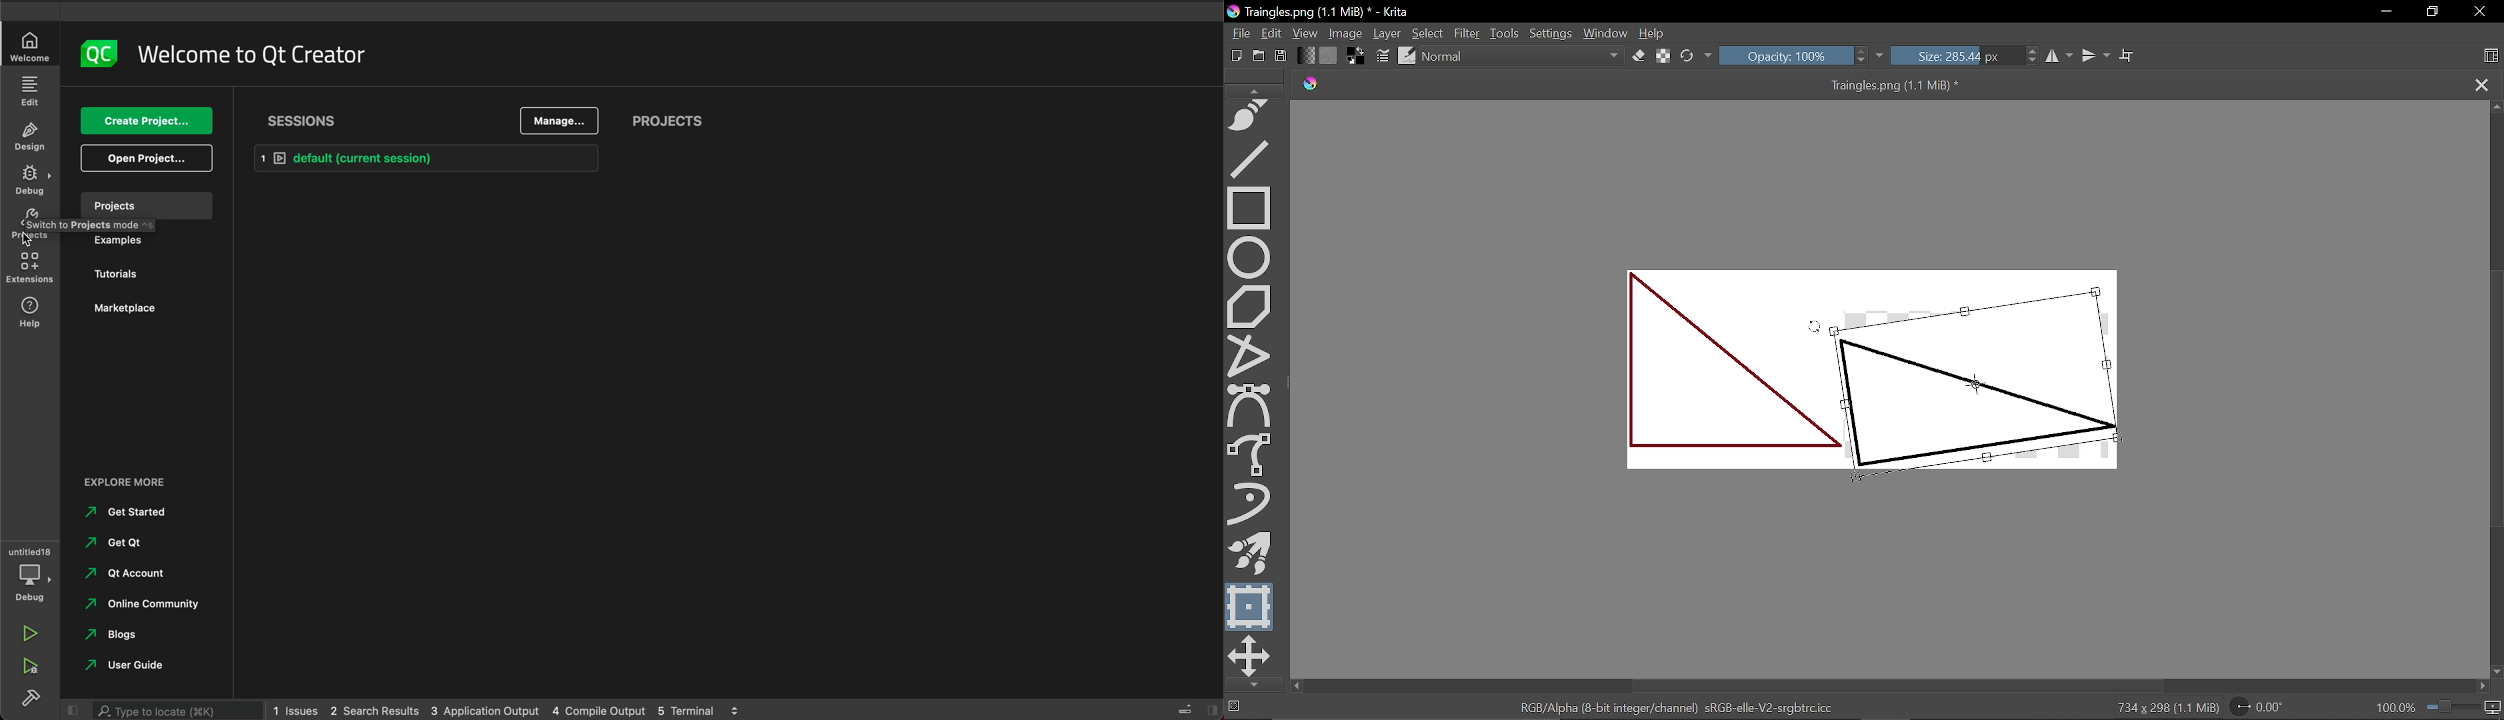 This screenshot has width=2520, height=728. What do you see at coordinates (1307, 34) in the screenshot?
I see `View` at bounding box center [1307, 34].